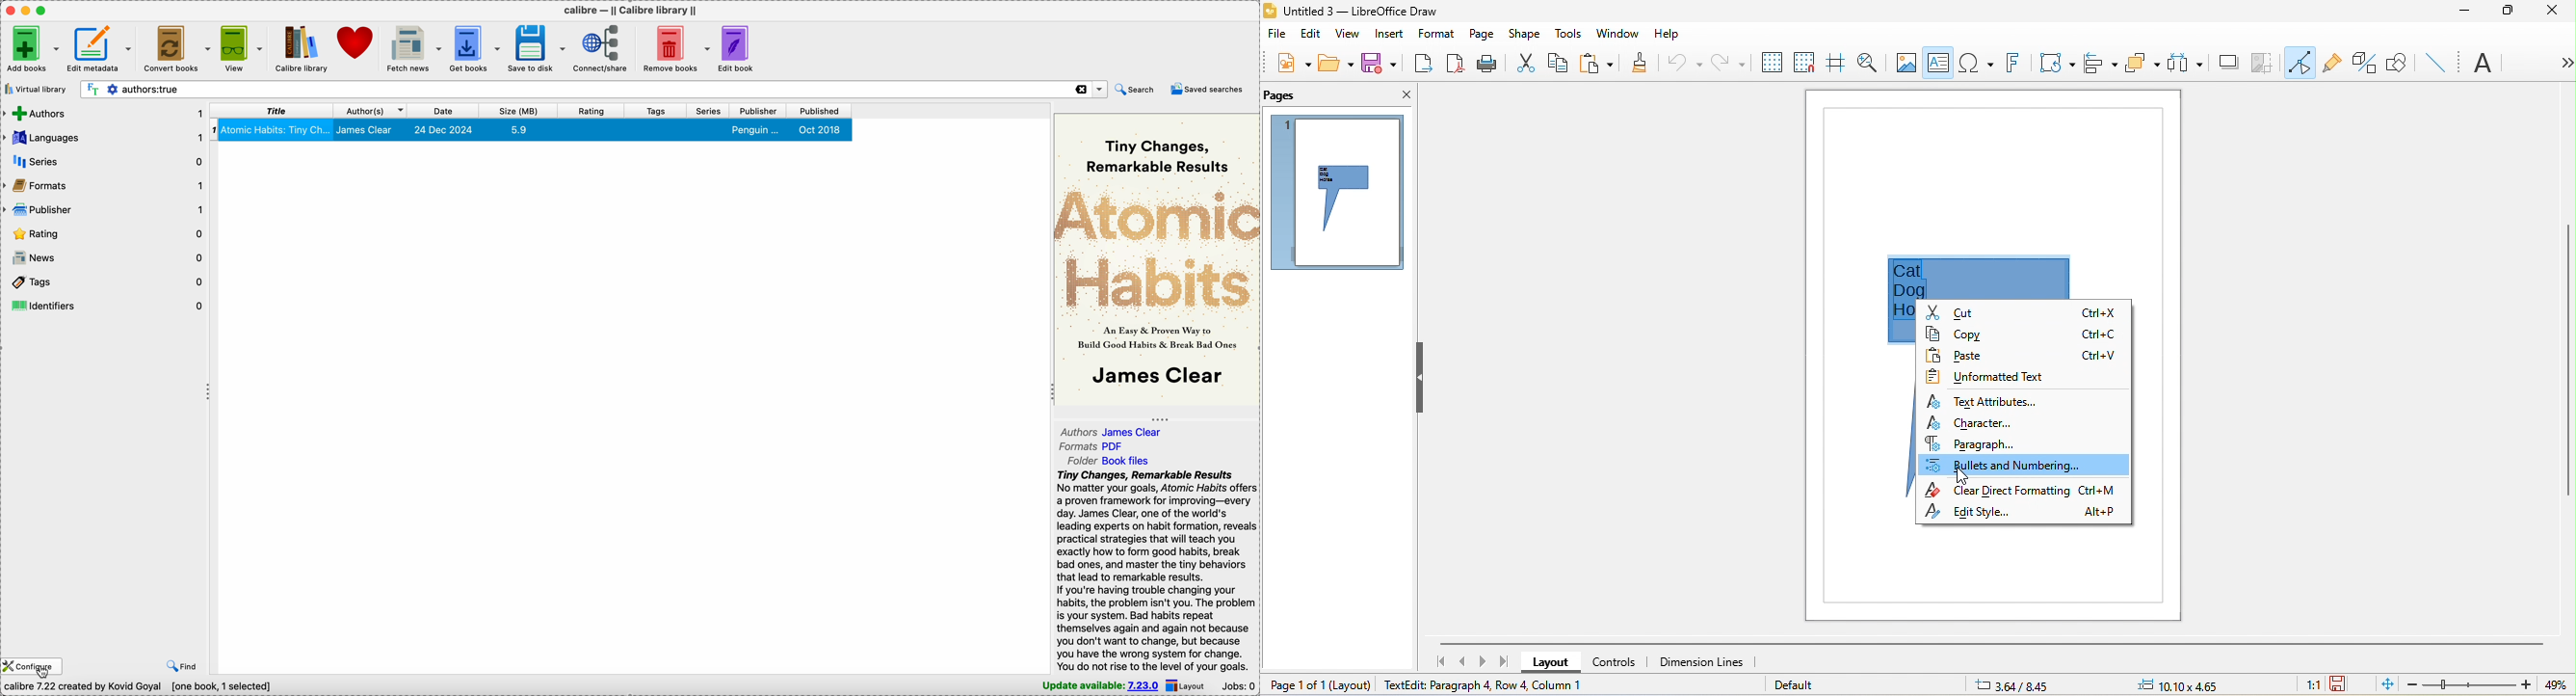 The width and height of the screenshot is (2576, 700). Describe the element at coordinates (591, 110) in the screenshot. I see `rating` at that location.